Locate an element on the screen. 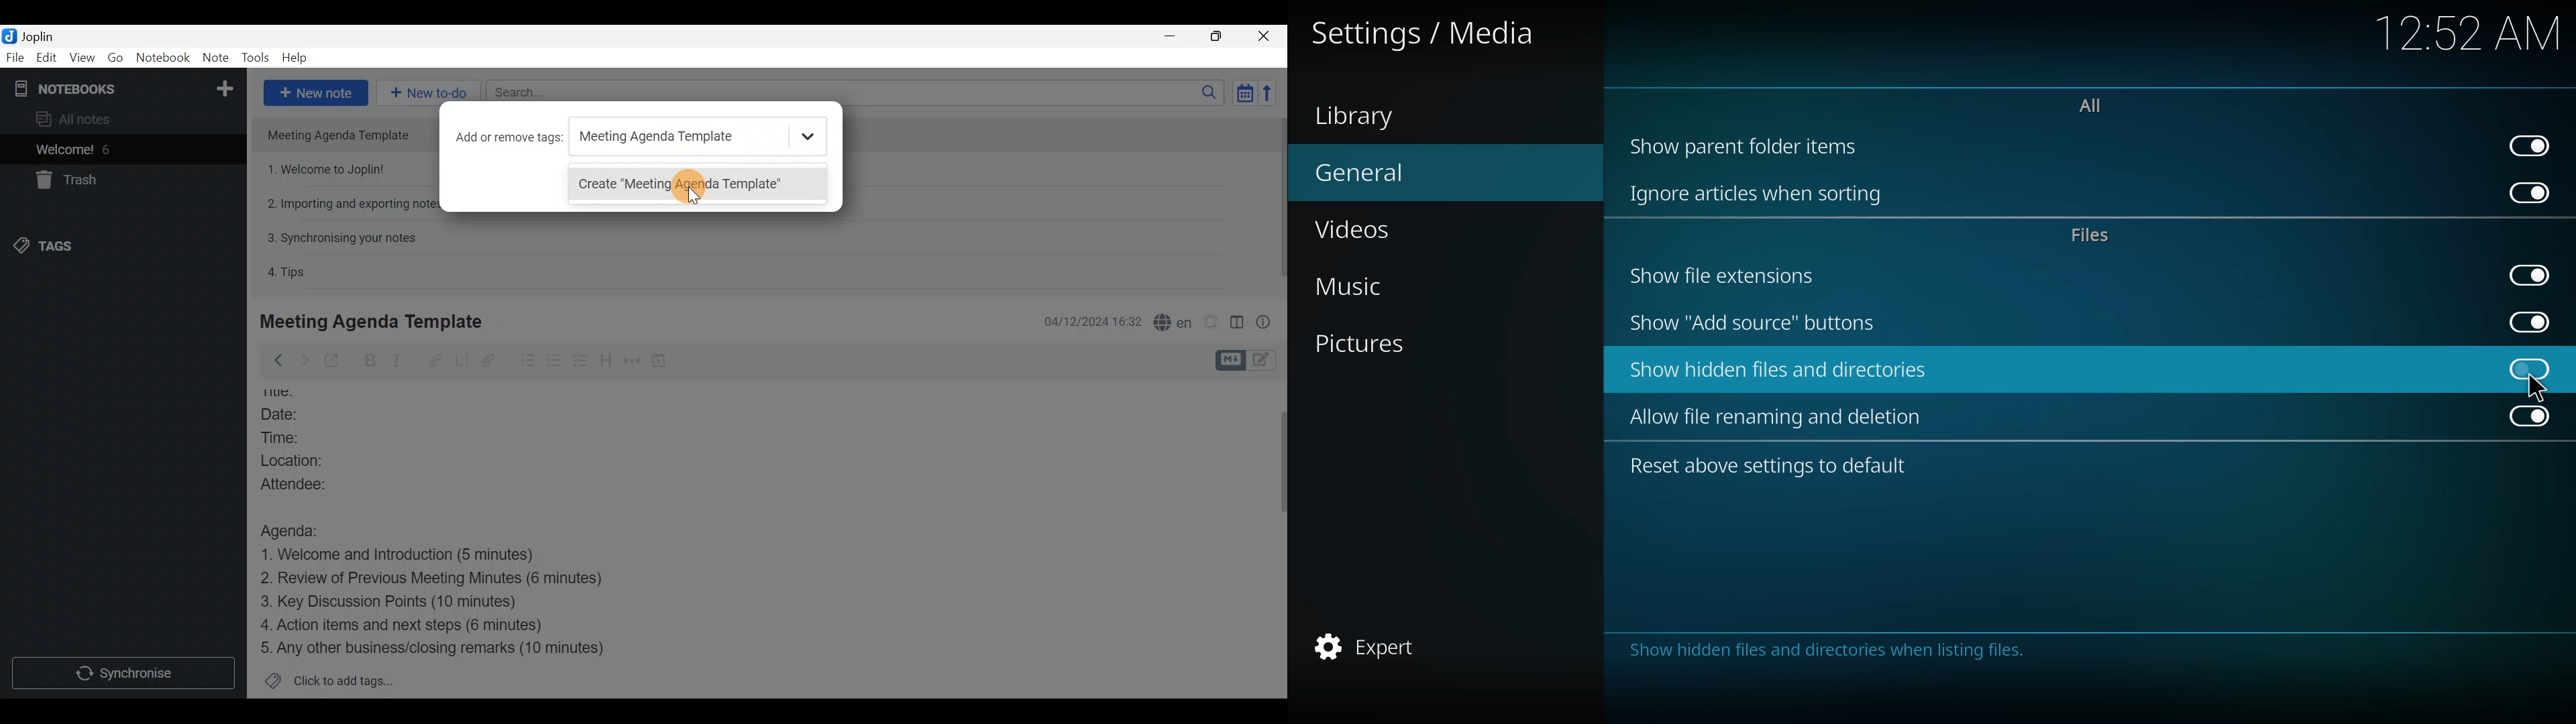 This screenshot has width=2576, height=728. Trash is located at coordinates (64, 180).